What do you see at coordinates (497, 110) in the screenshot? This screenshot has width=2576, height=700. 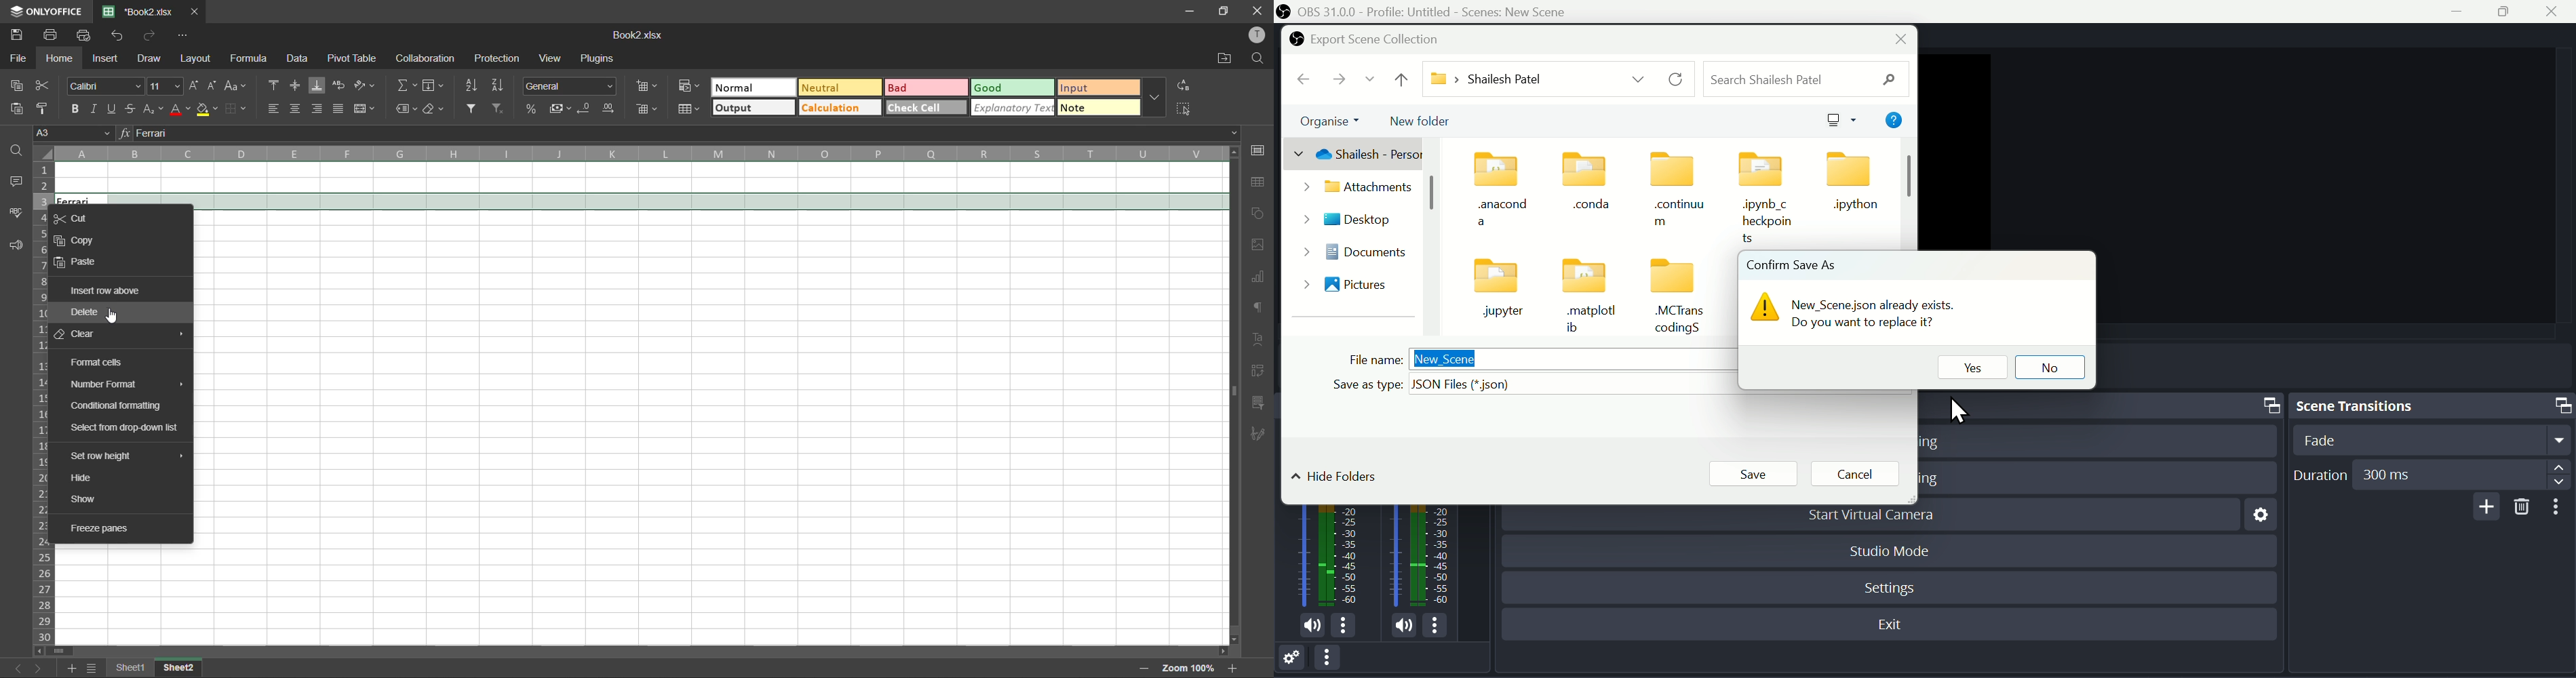 I see `clear filter` at bounding box center [497, 110].